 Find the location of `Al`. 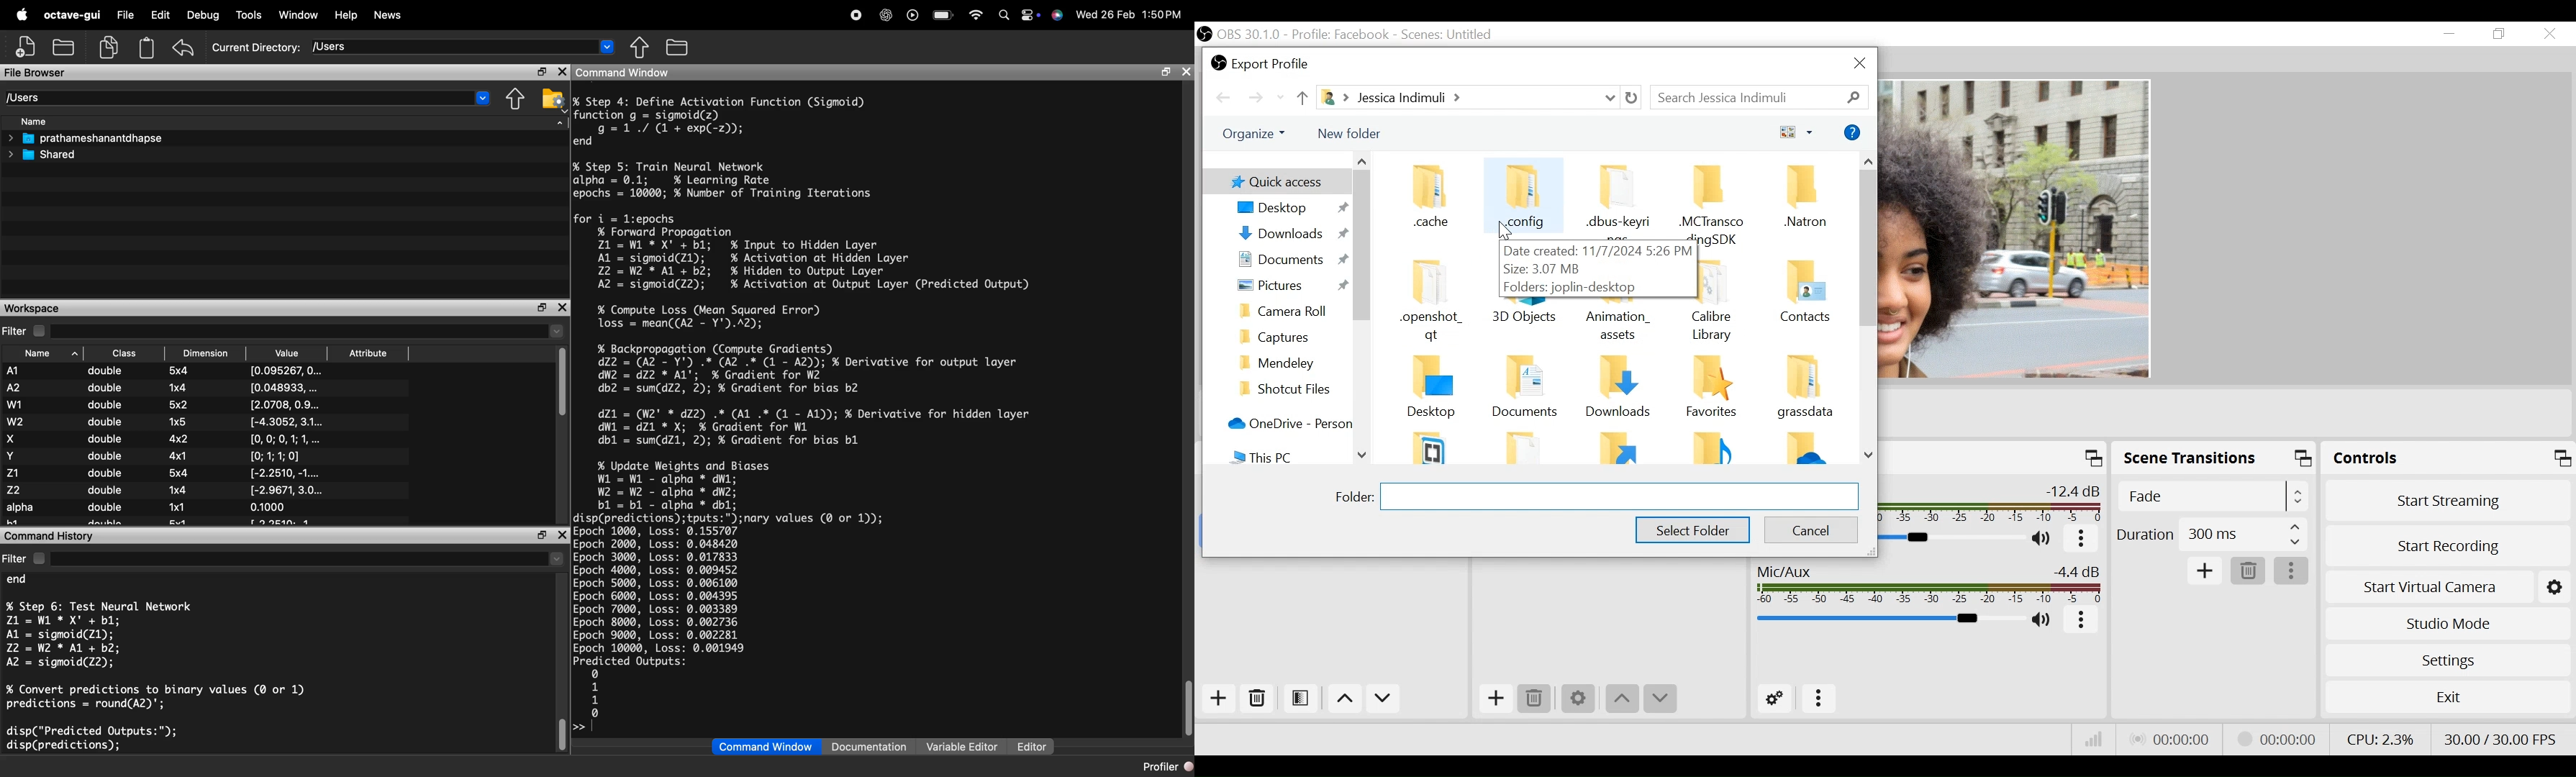

Al is located at coordinates (12, 371).